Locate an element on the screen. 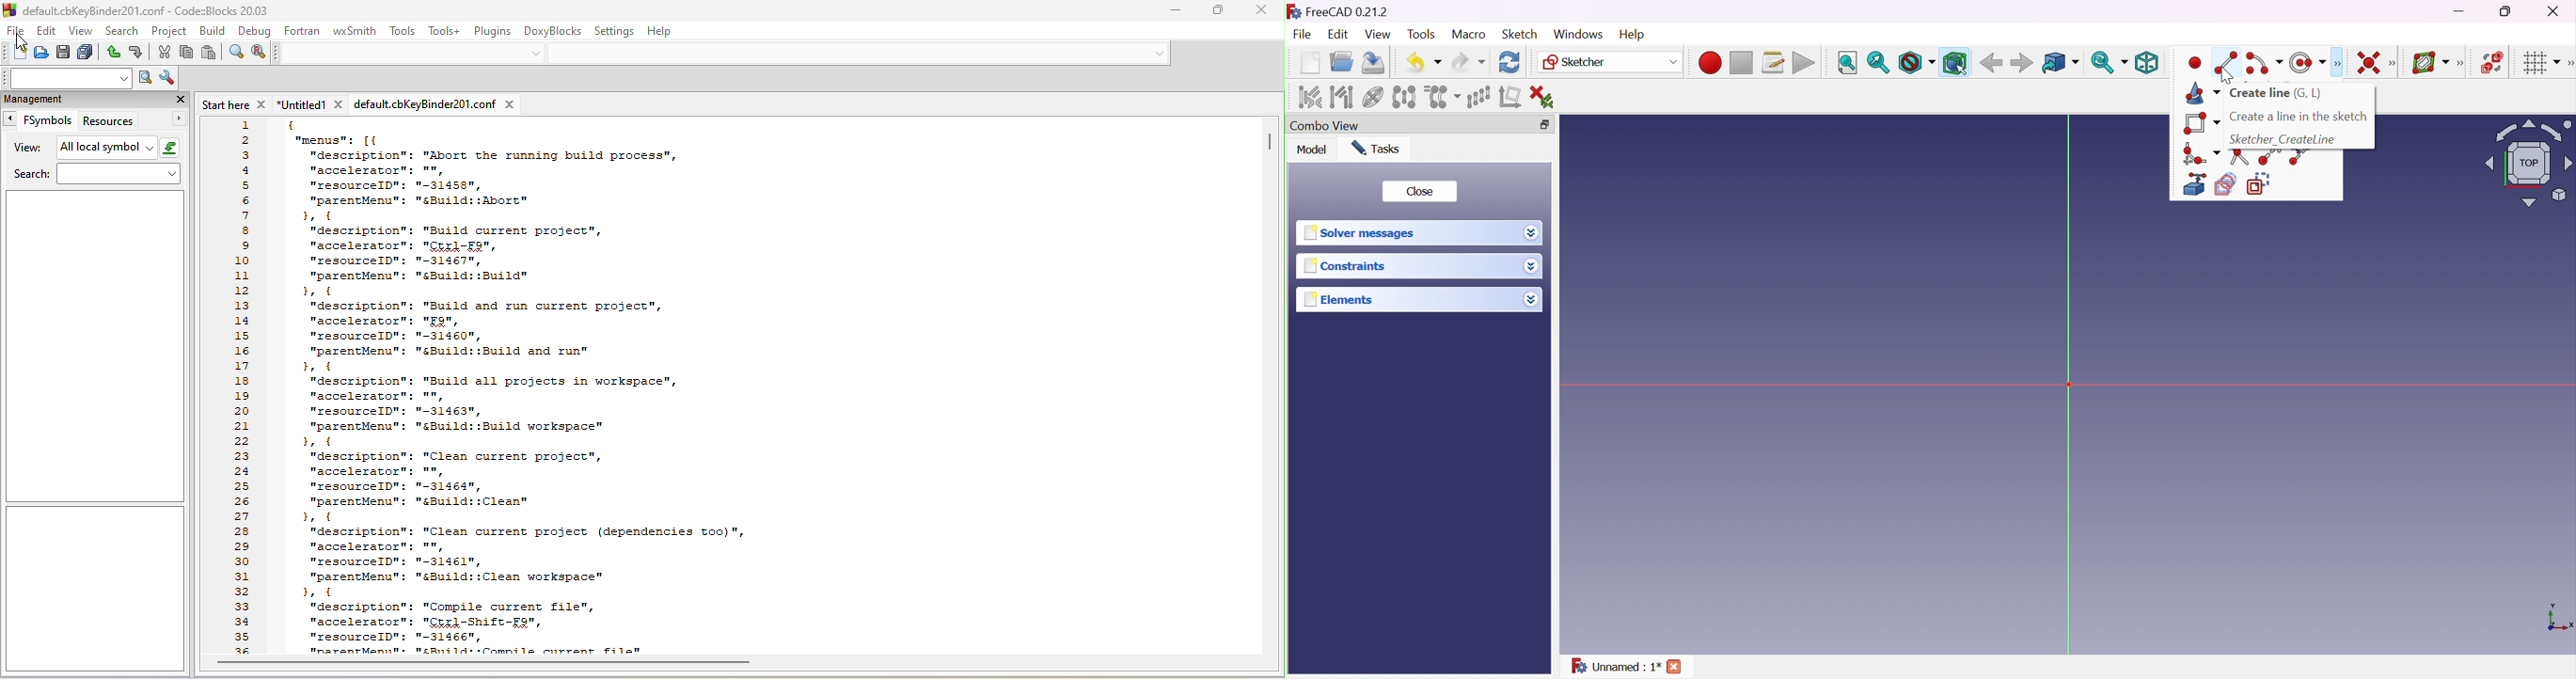  Move in box is located at coordinates (2060, 63).